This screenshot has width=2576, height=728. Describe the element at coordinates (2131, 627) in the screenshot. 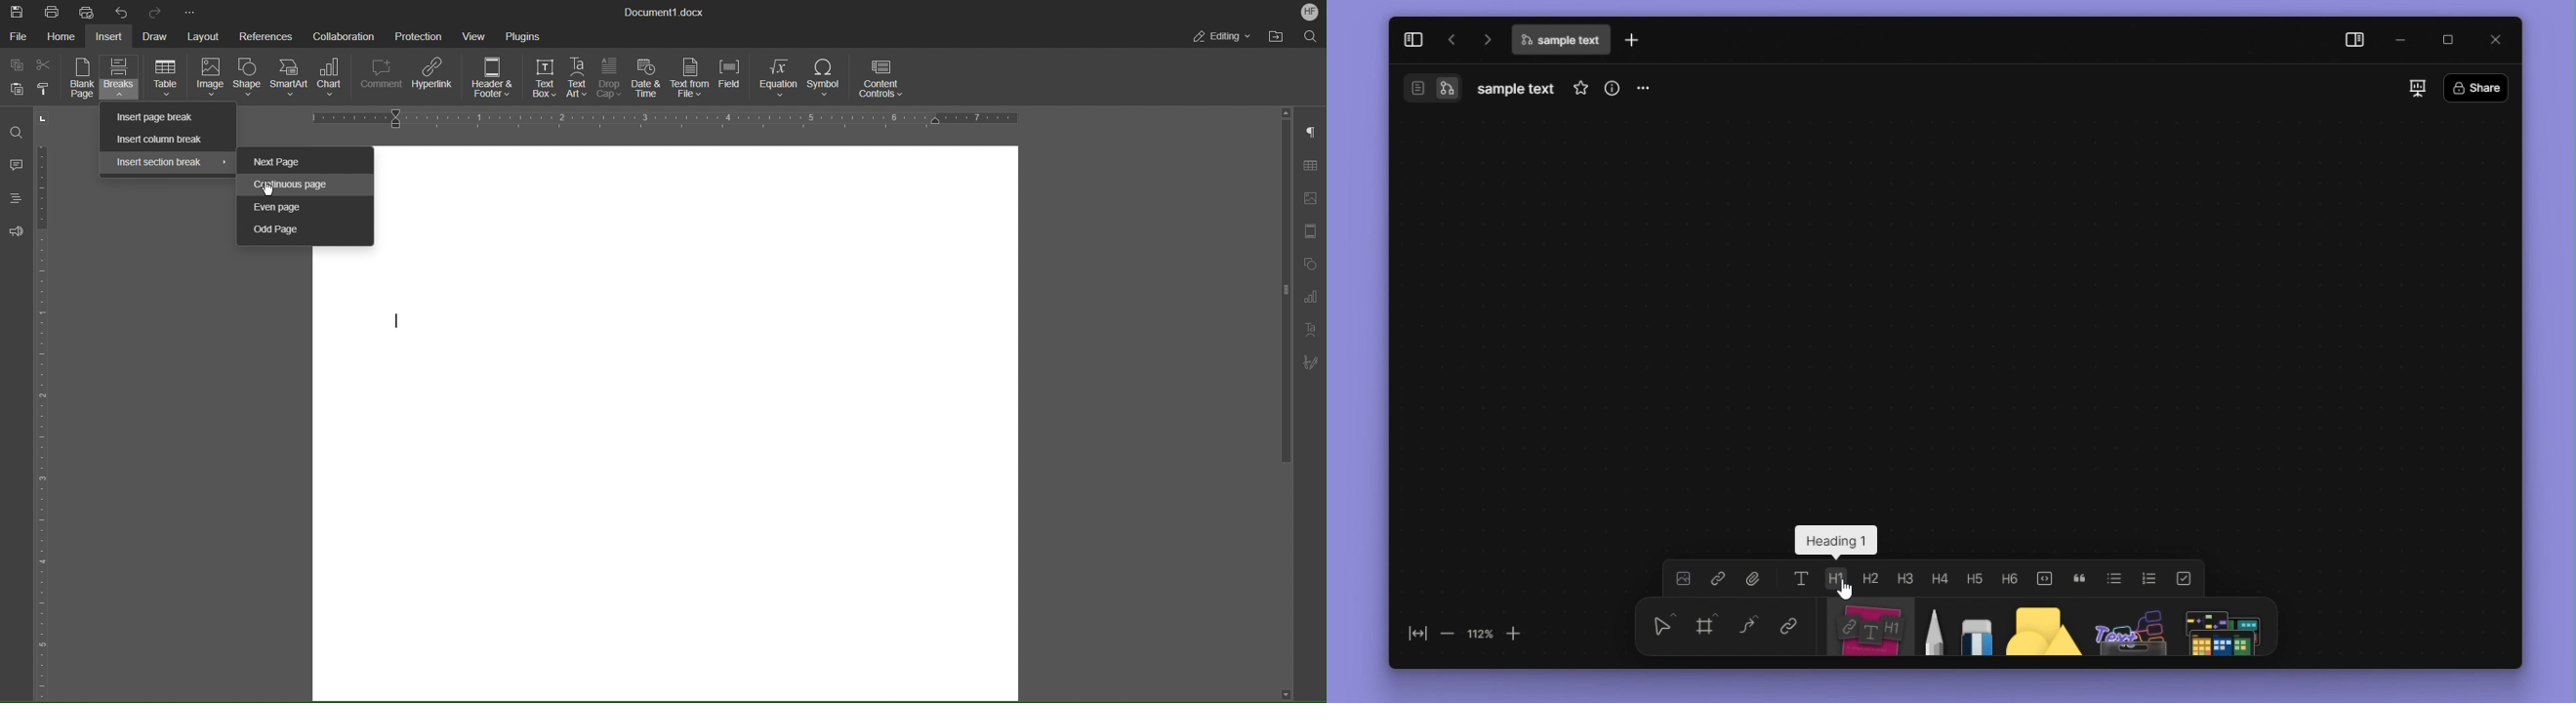

I see `other` at that location.